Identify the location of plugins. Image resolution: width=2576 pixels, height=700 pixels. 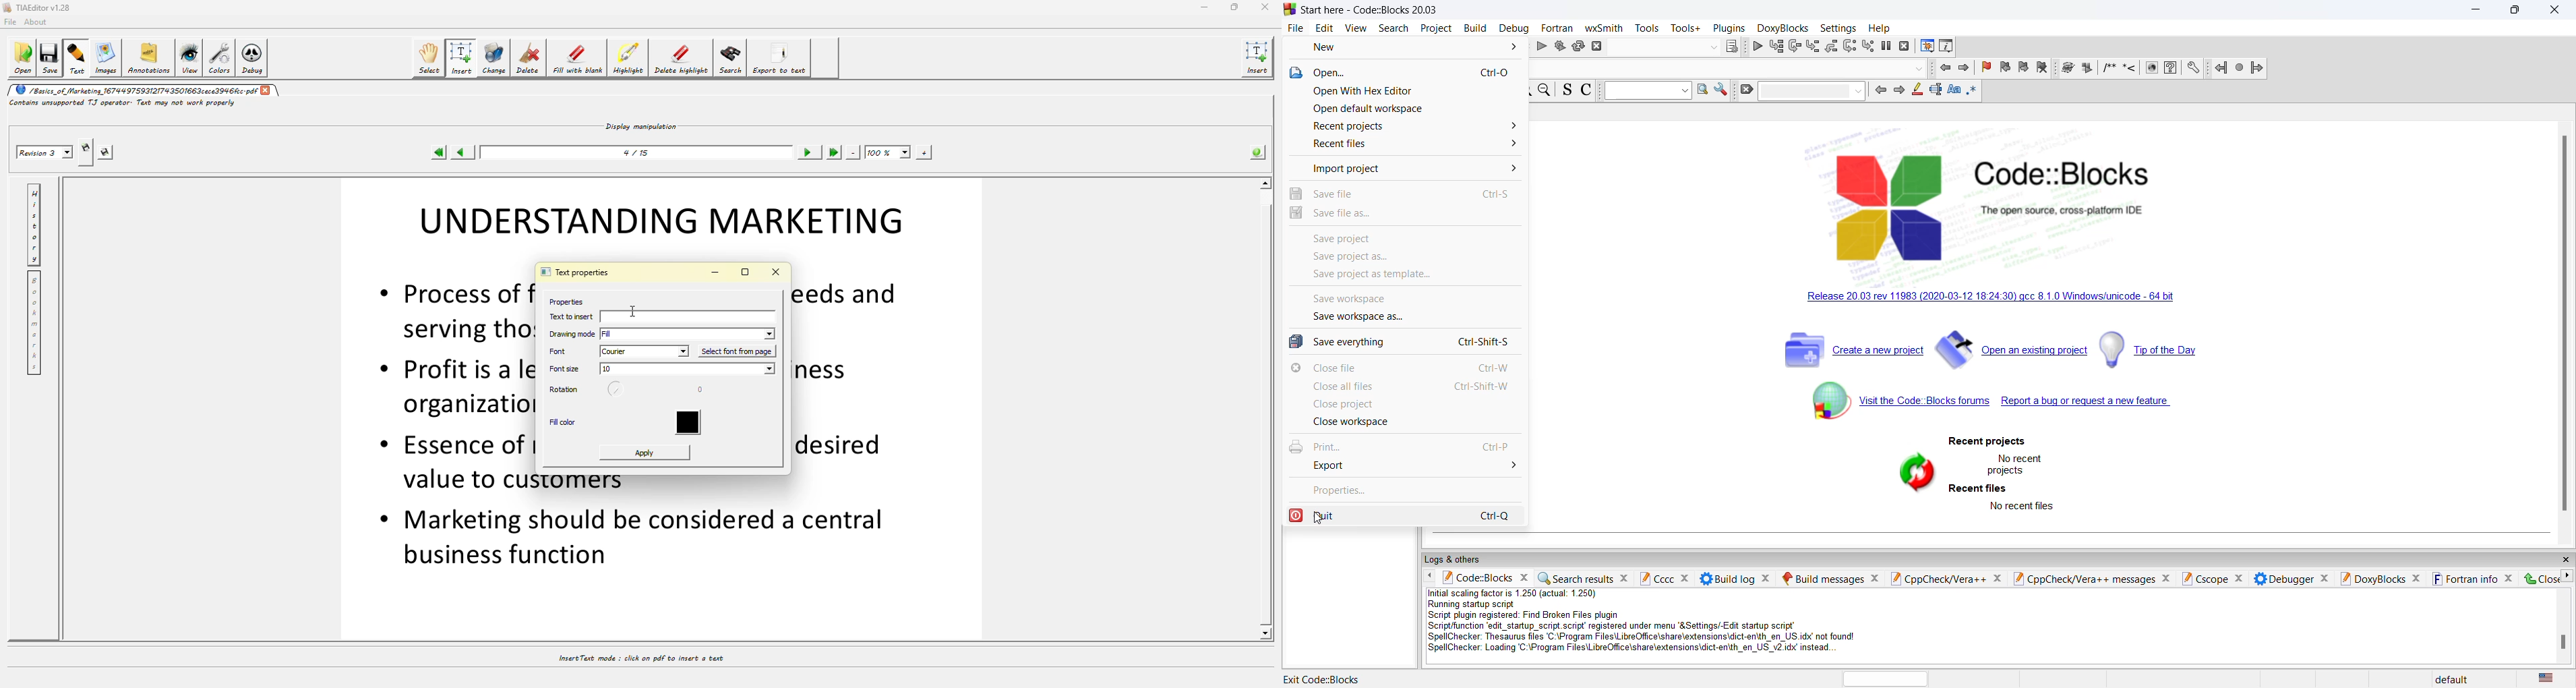
(1727, 28).